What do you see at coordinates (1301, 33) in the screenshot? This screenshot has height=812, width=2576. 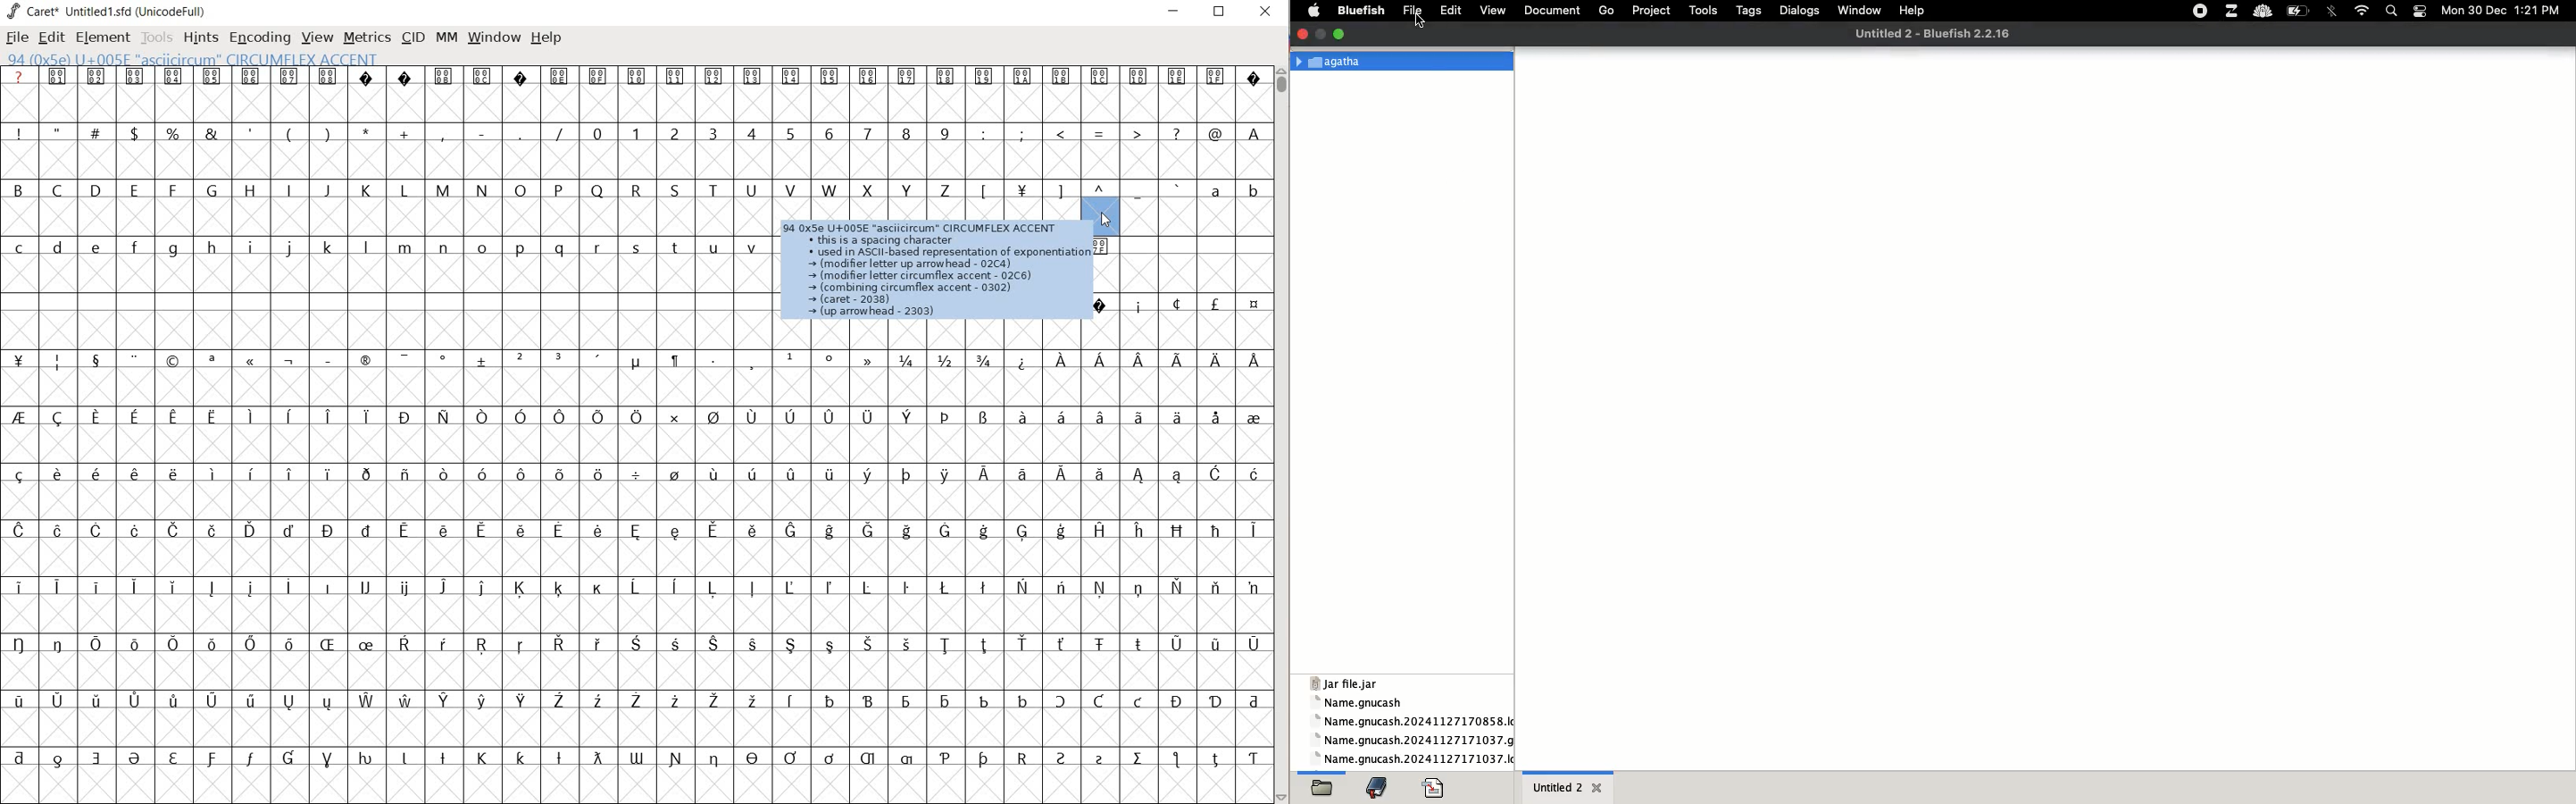 I see `close` at bounding box center [1301, 33].